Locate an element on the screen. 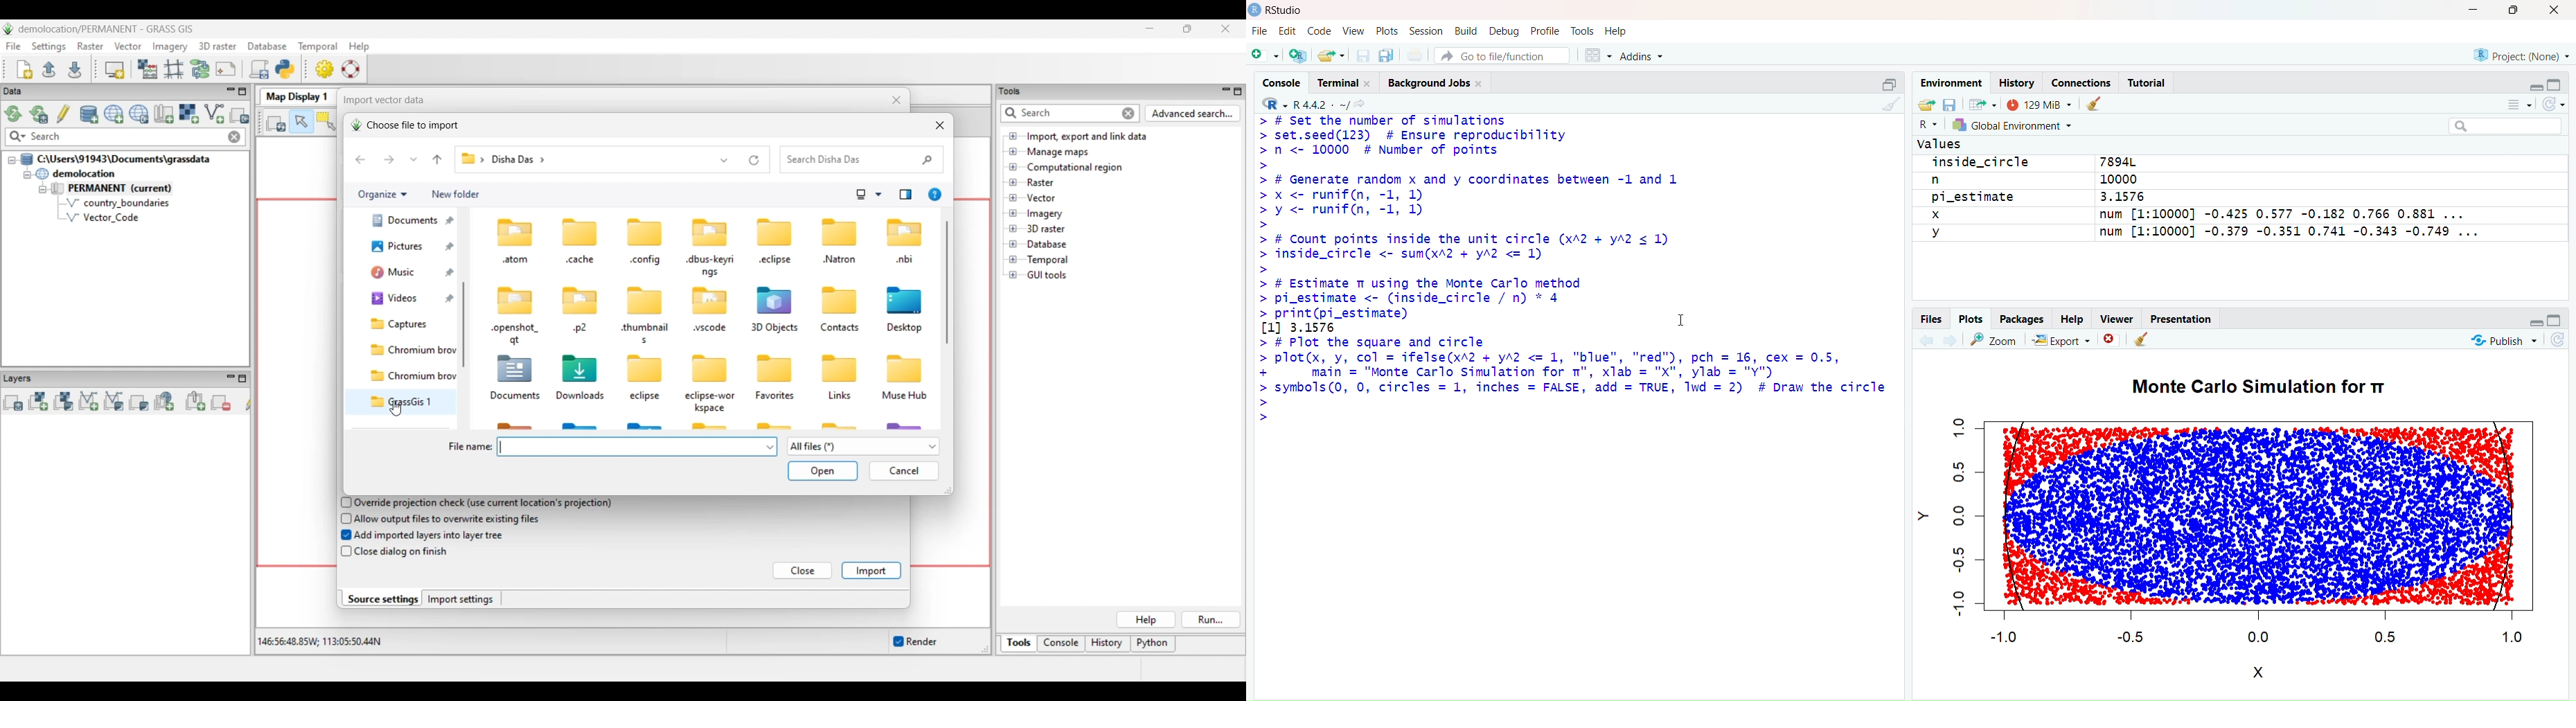  Environment is located at coordinates (1955, 82).